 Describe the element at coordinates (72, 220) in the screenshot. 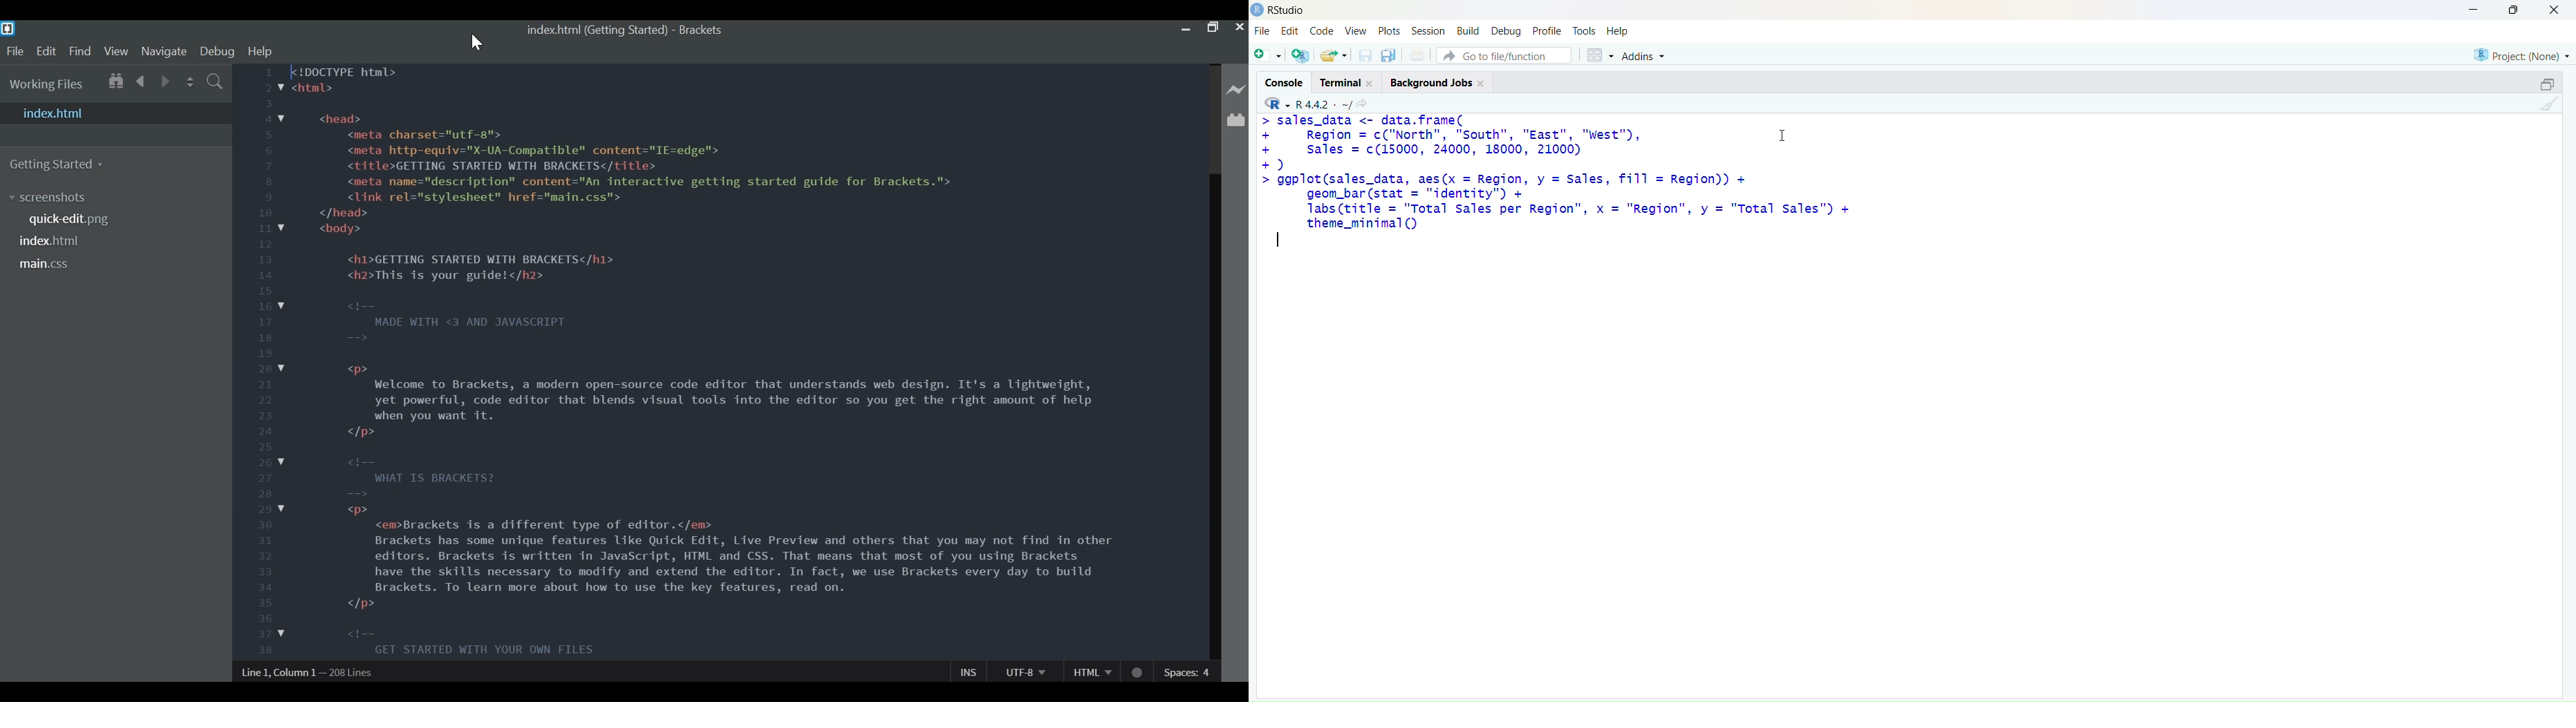

I see `quick-png File name` at that location.